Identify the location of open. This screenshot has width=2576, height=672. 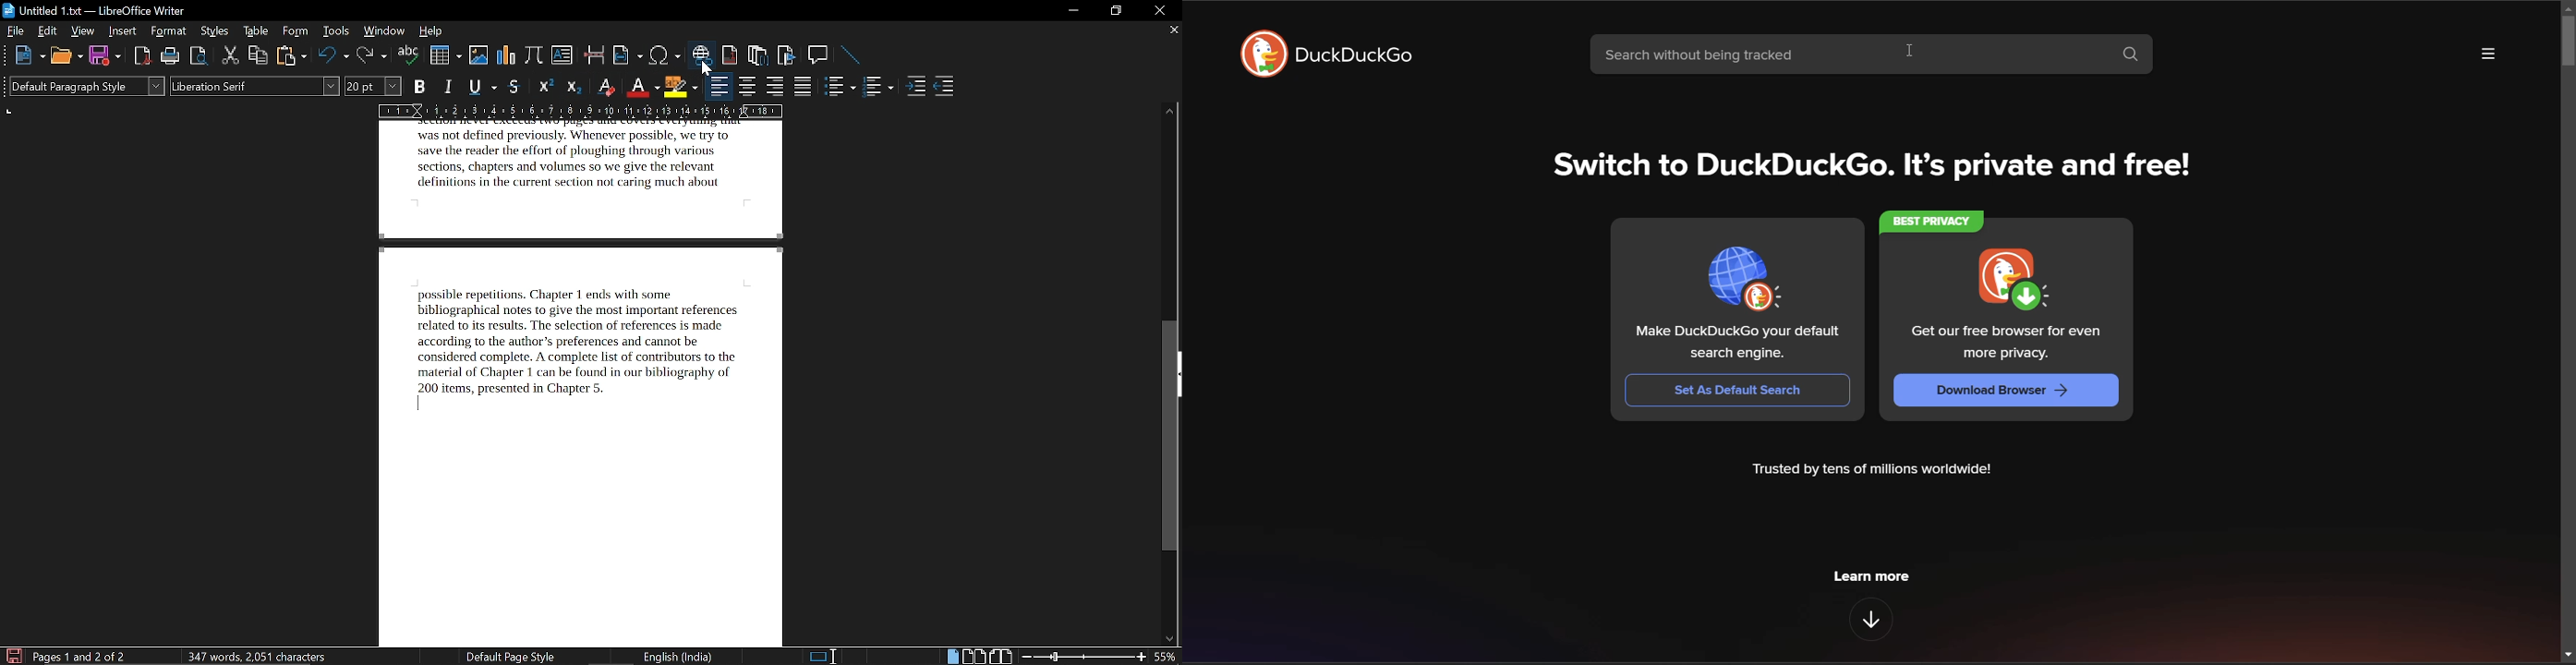
(66, 56).